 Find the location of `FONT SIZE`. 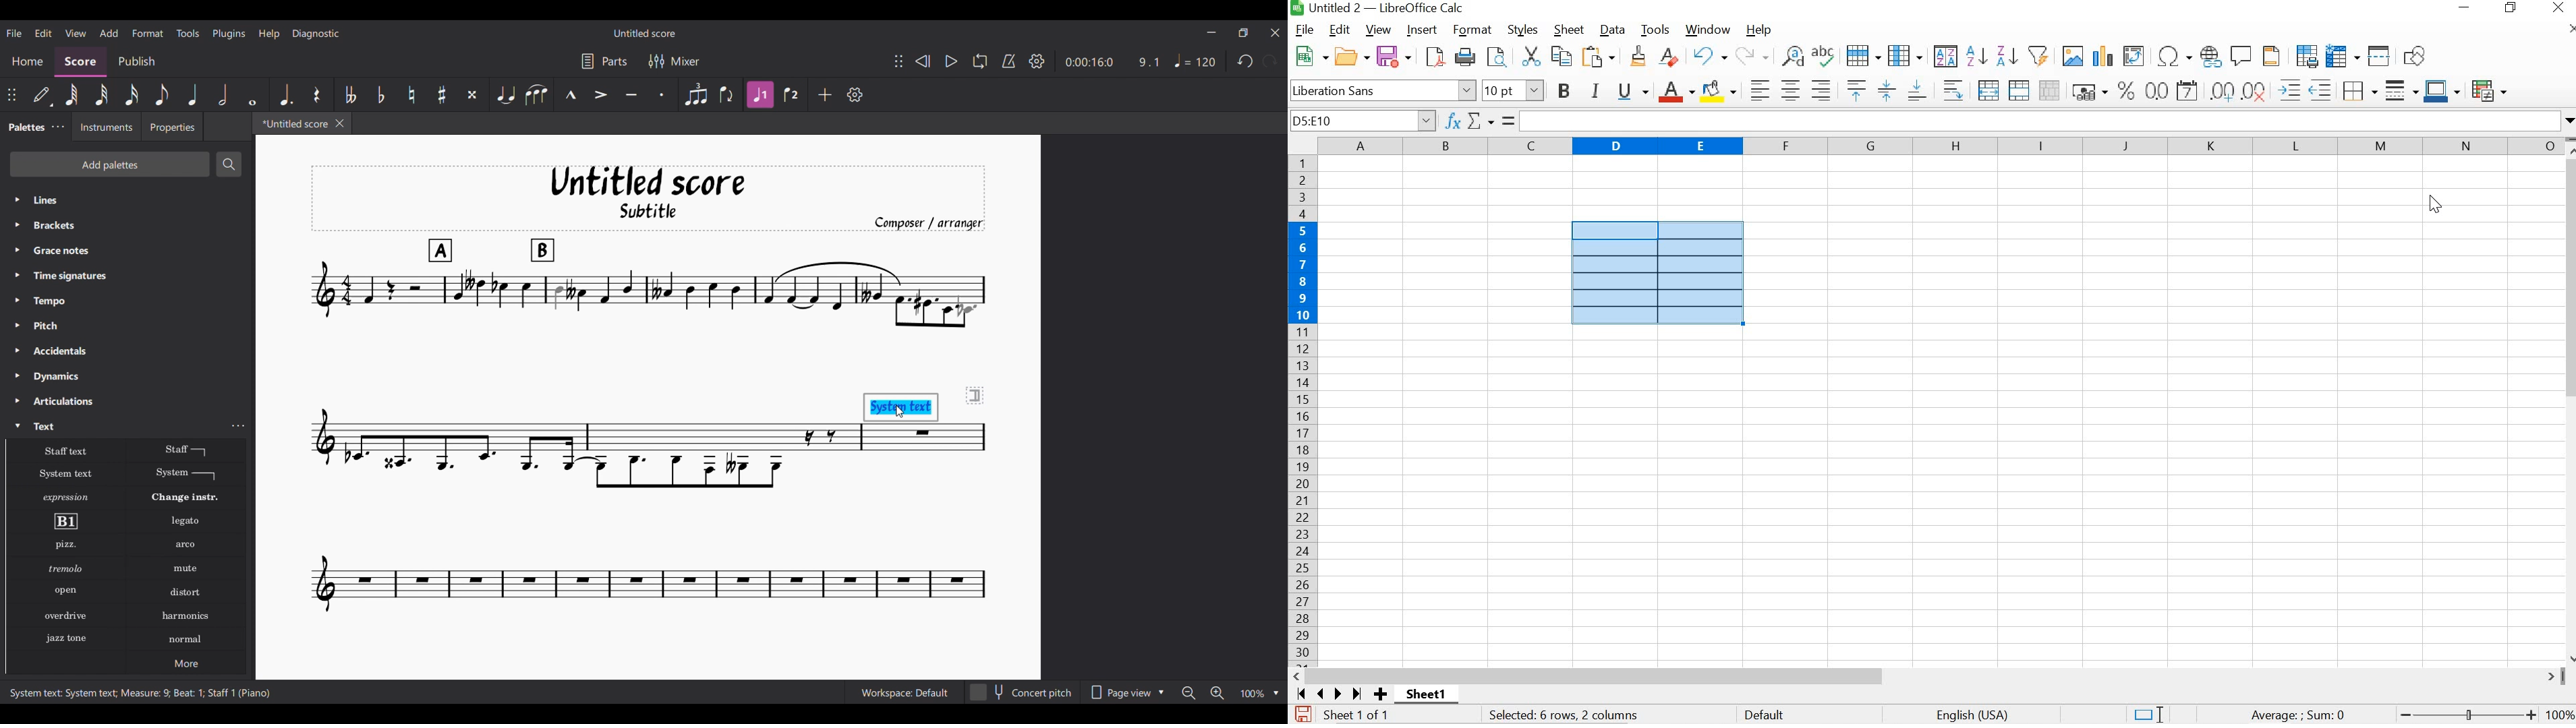

FONT SIZE is located at coordinates (1512, 90).